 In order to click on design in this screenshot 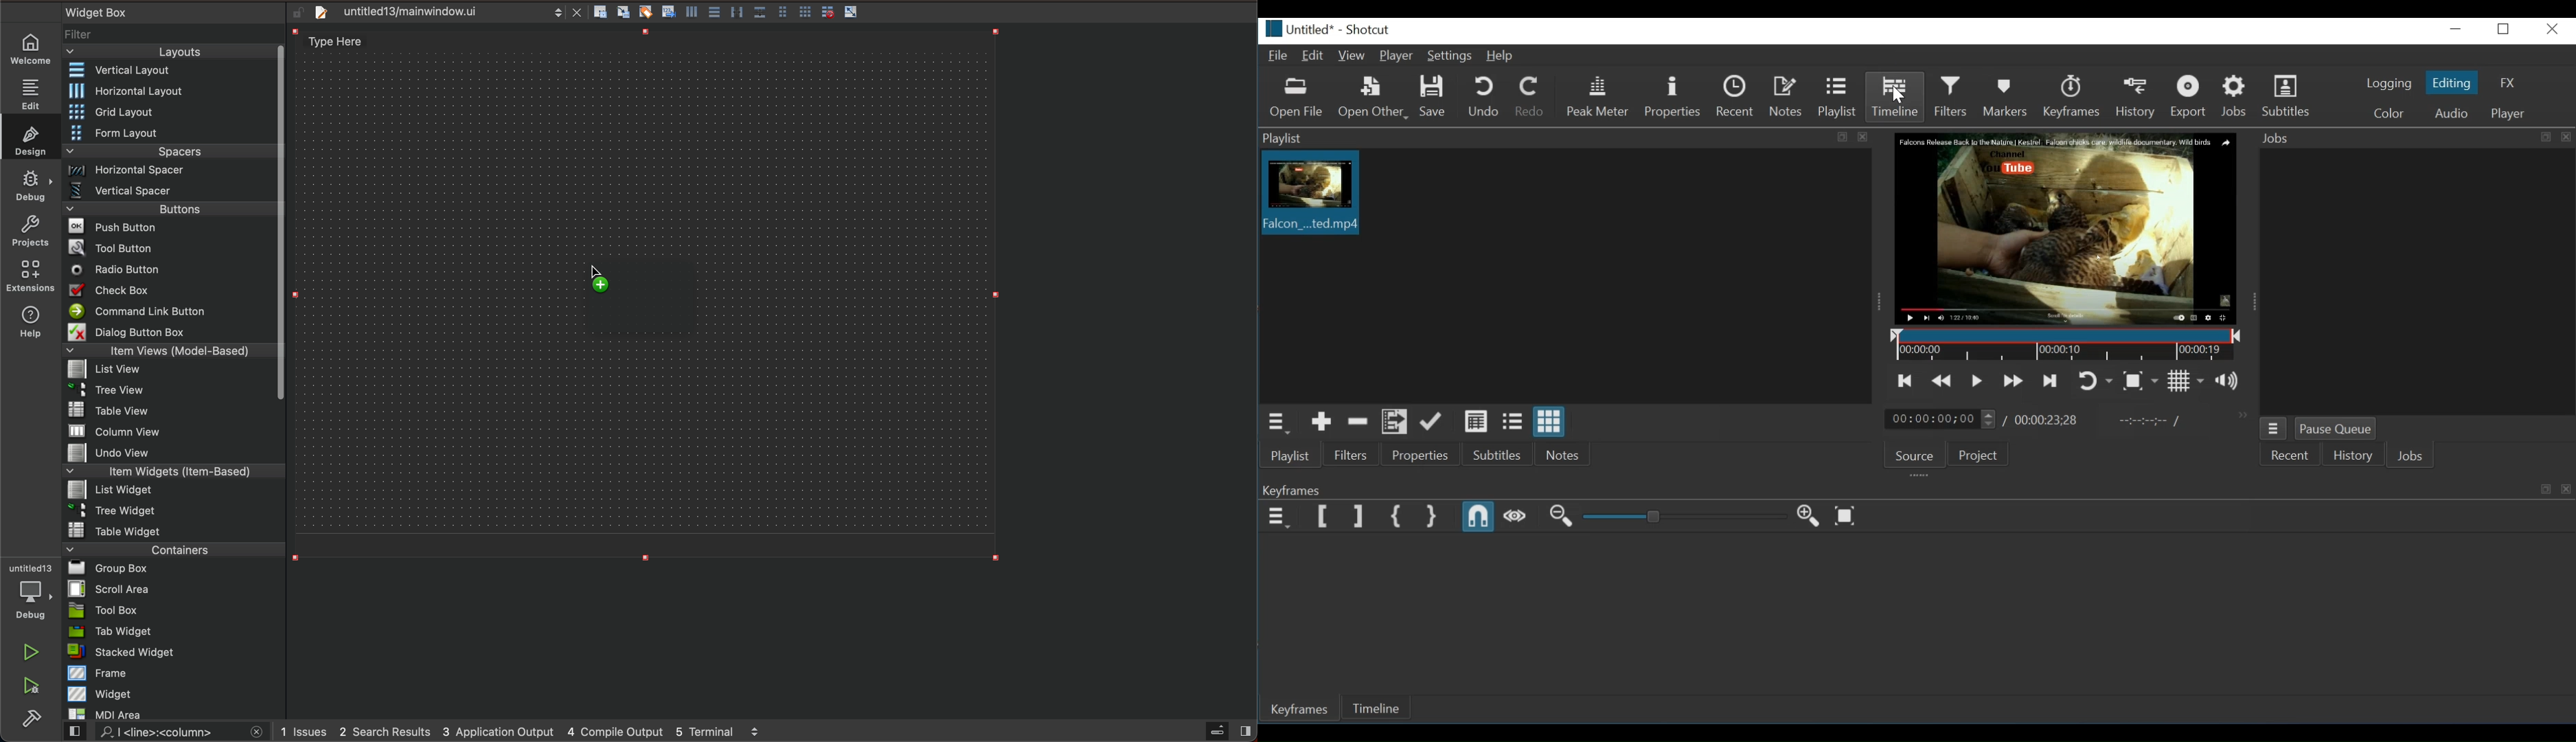, I will do `click(29, 137)`.